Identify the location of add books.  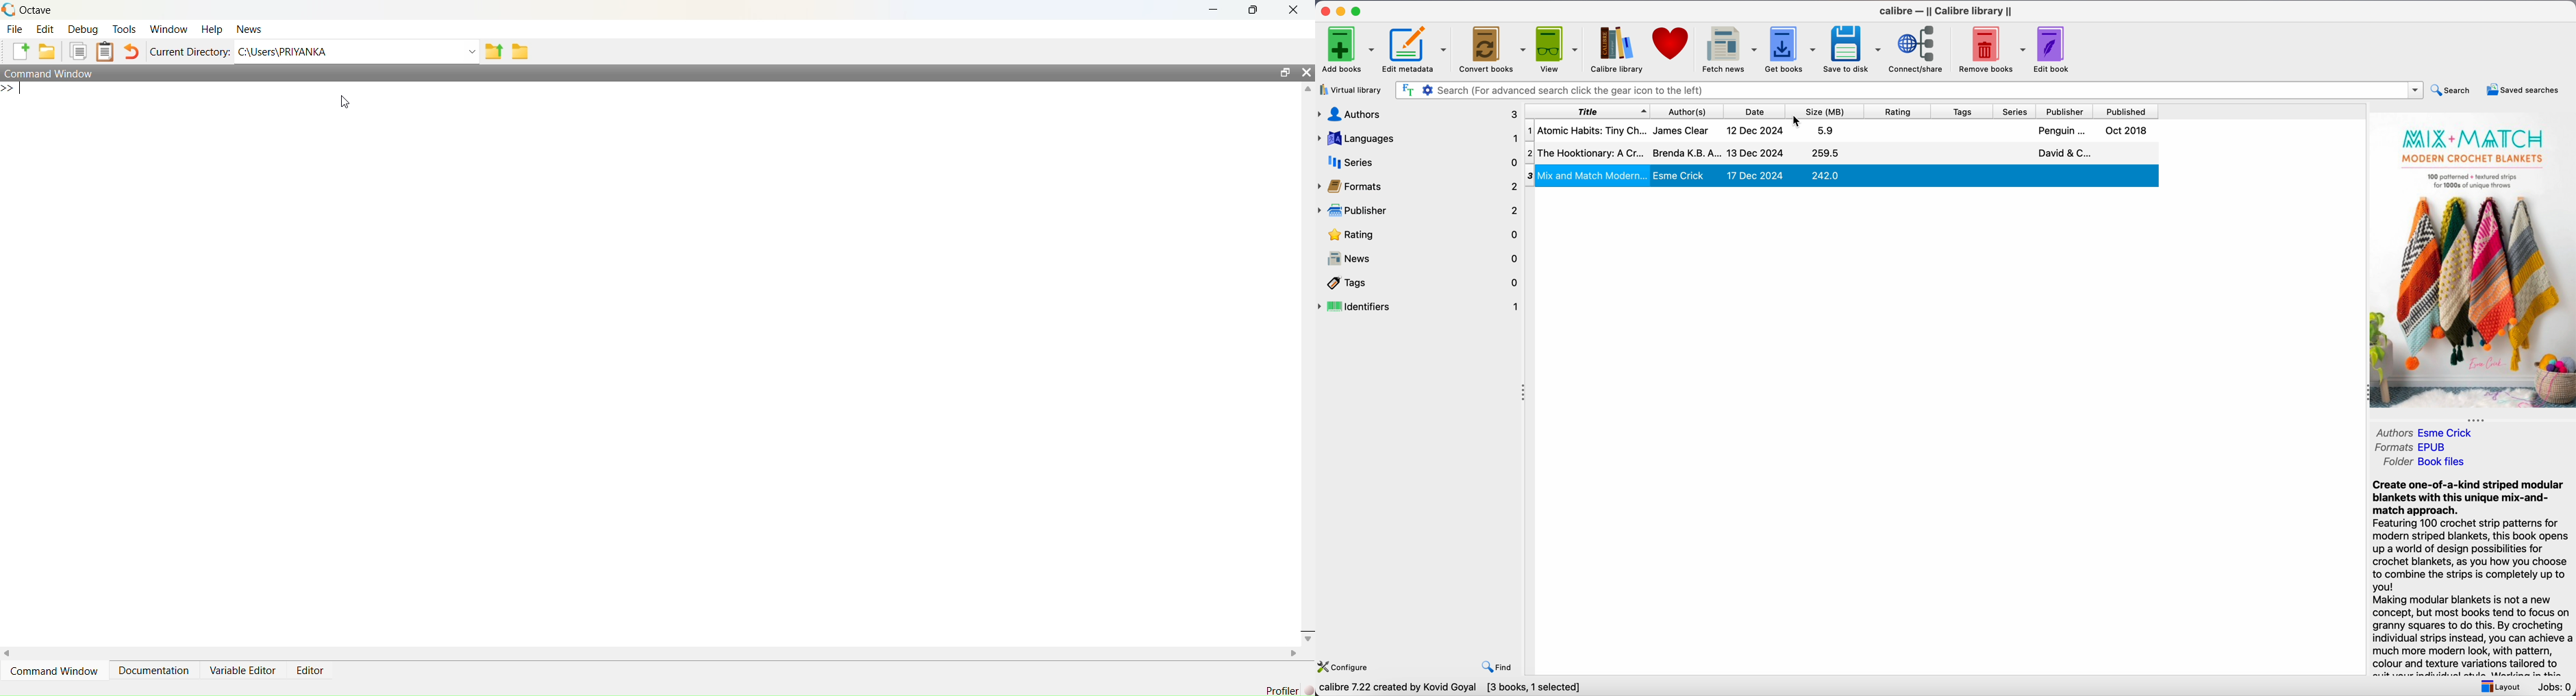
(1347, 48).